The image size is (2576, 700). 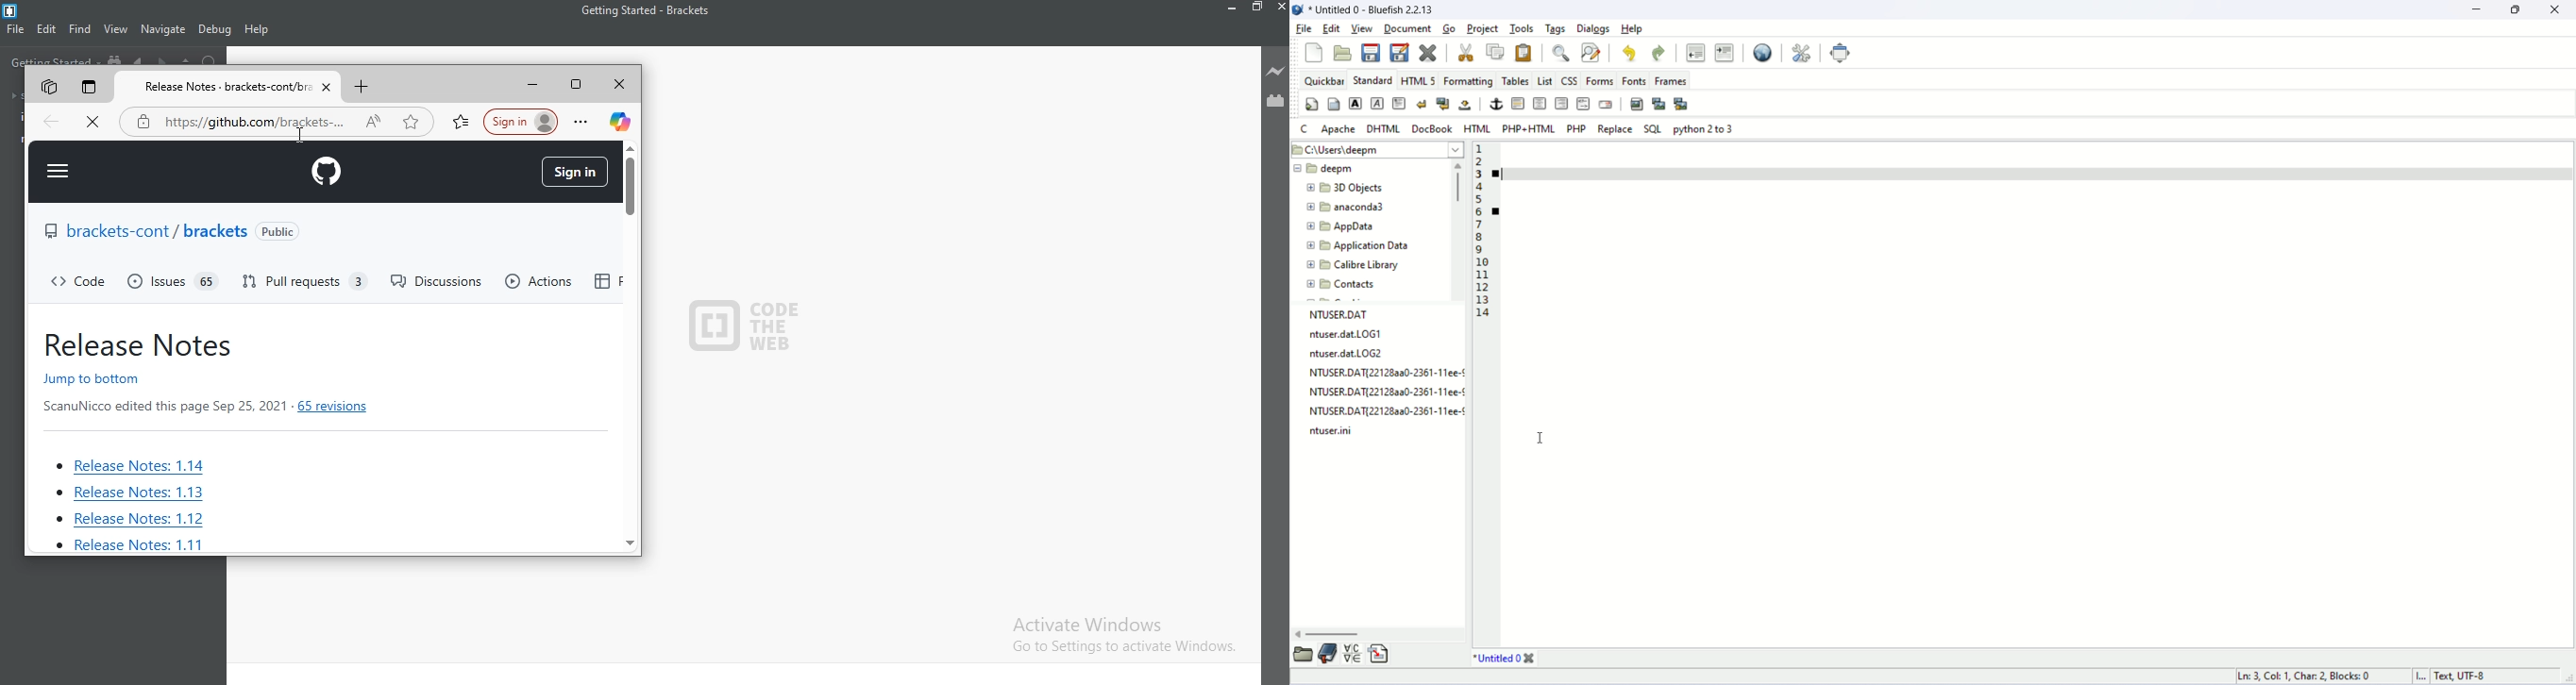 I want to click on jump to bottom, so click(x=134, y=378).